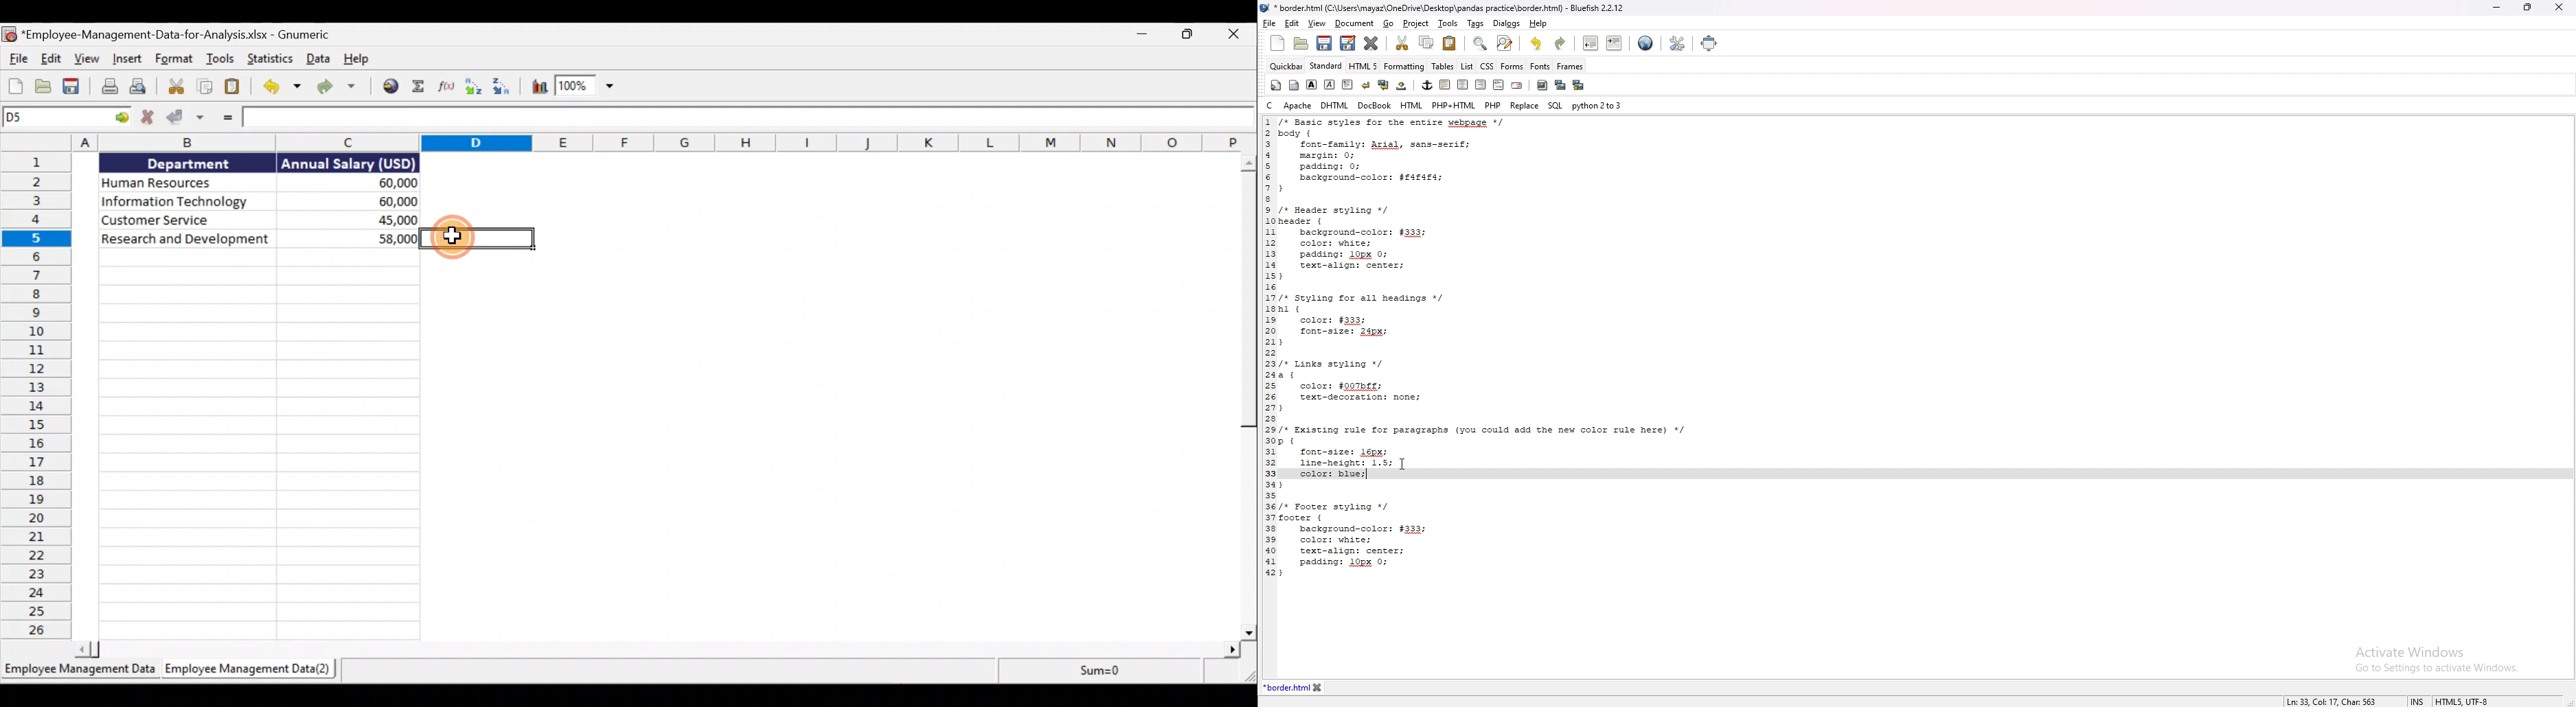 The width and height of the screenshot is (2576, 728). I want to click on new, so click(1277, 43).